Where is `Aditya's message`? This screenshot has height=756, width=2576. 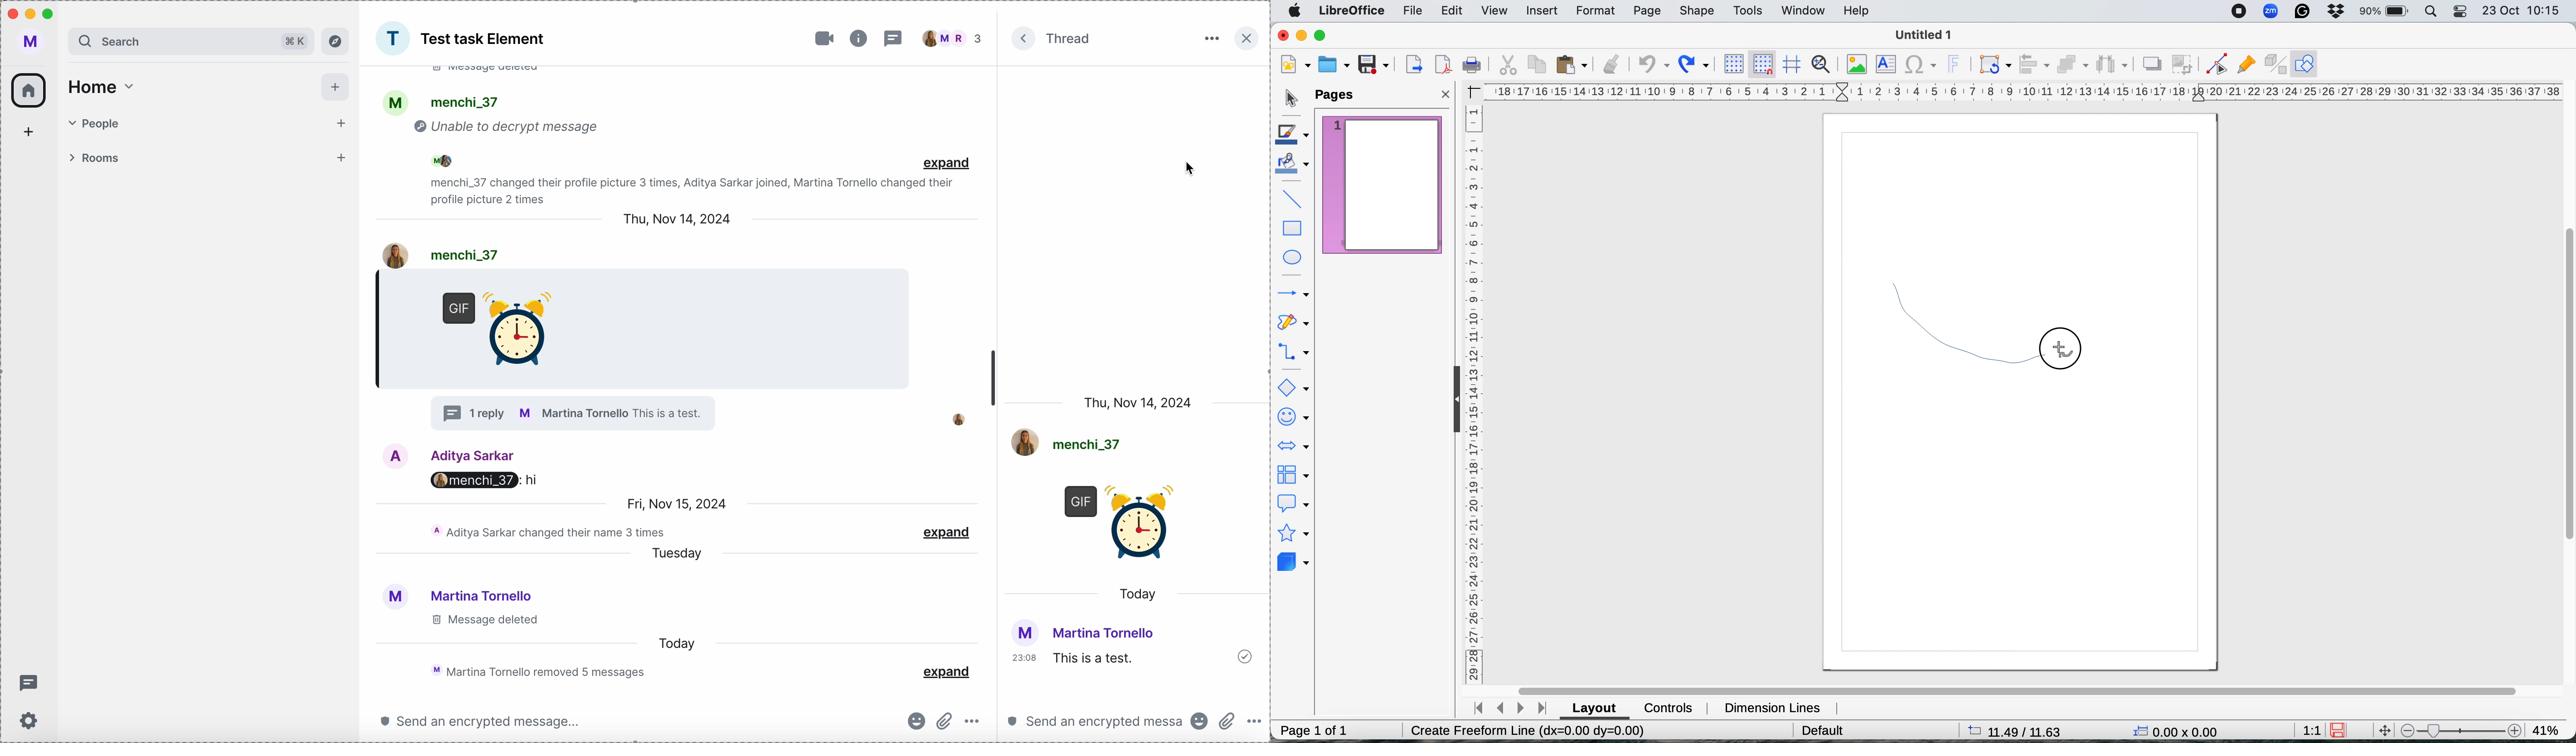
Aditya's message is located at coordinates (486, 483).